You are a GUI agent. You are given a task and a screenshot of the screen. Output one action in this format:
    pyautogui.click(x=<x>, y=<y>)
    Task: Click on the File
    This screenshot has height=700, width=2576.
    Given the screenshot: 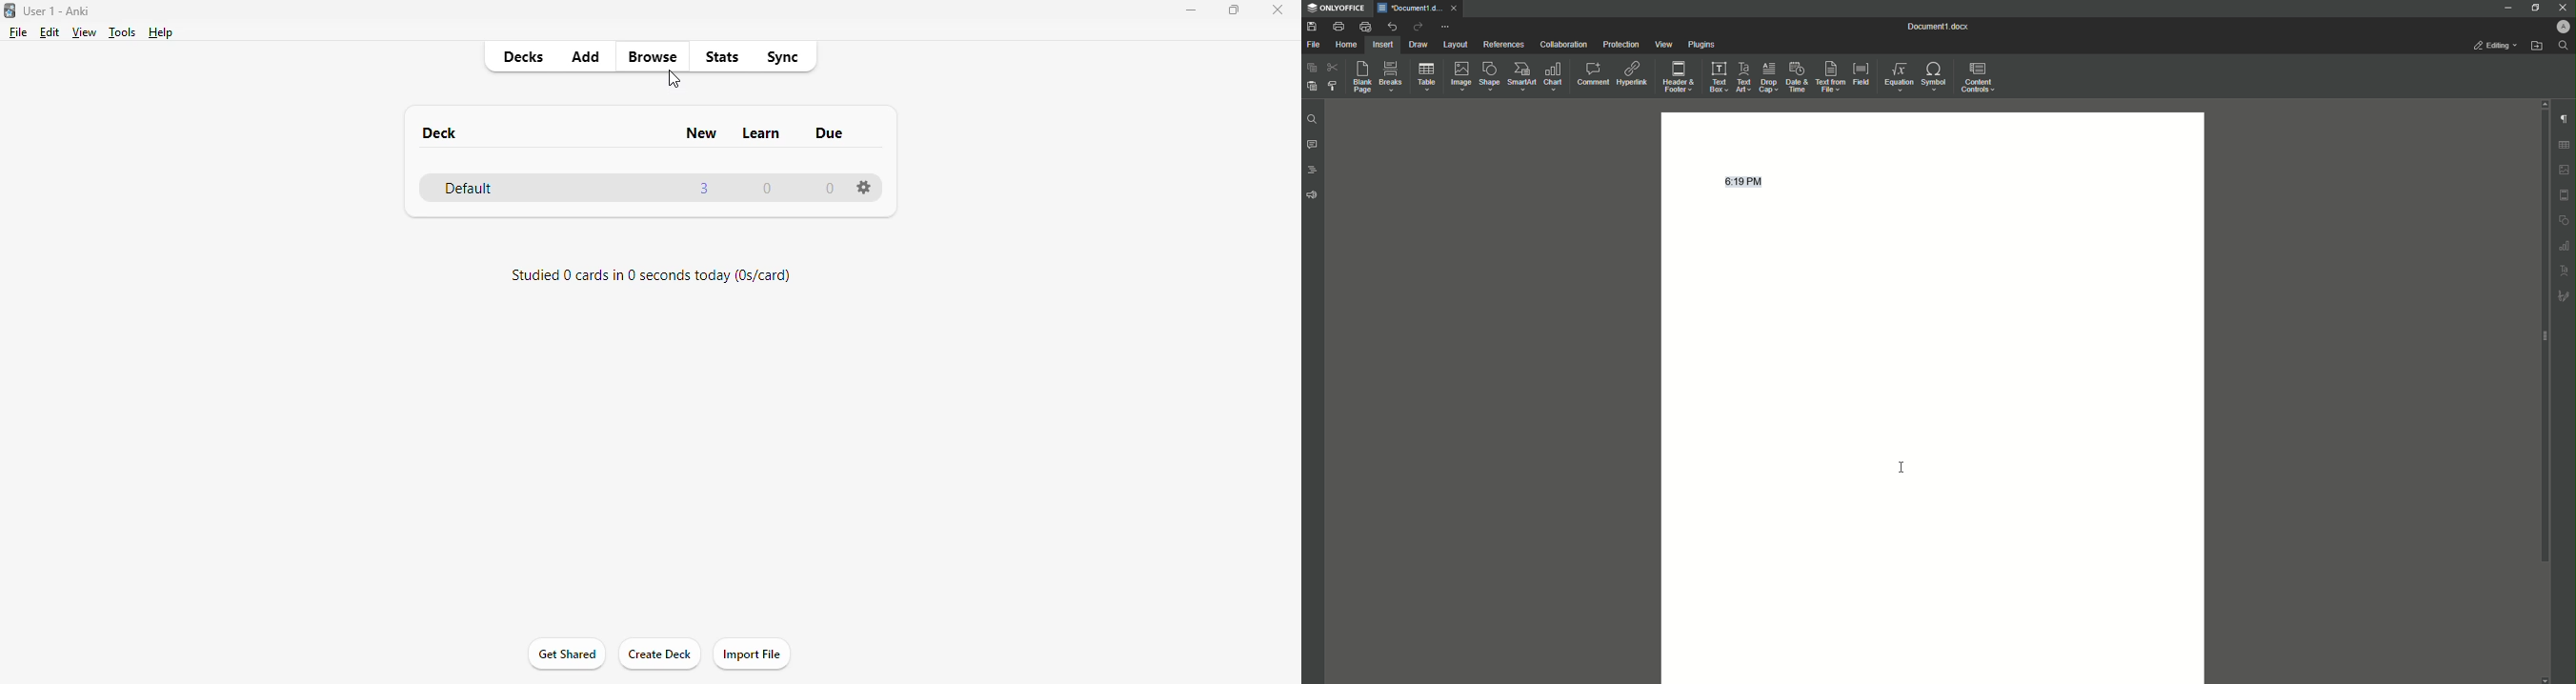 What is the action you would take?
    pyautogui.click(x=1315, y=45)
    